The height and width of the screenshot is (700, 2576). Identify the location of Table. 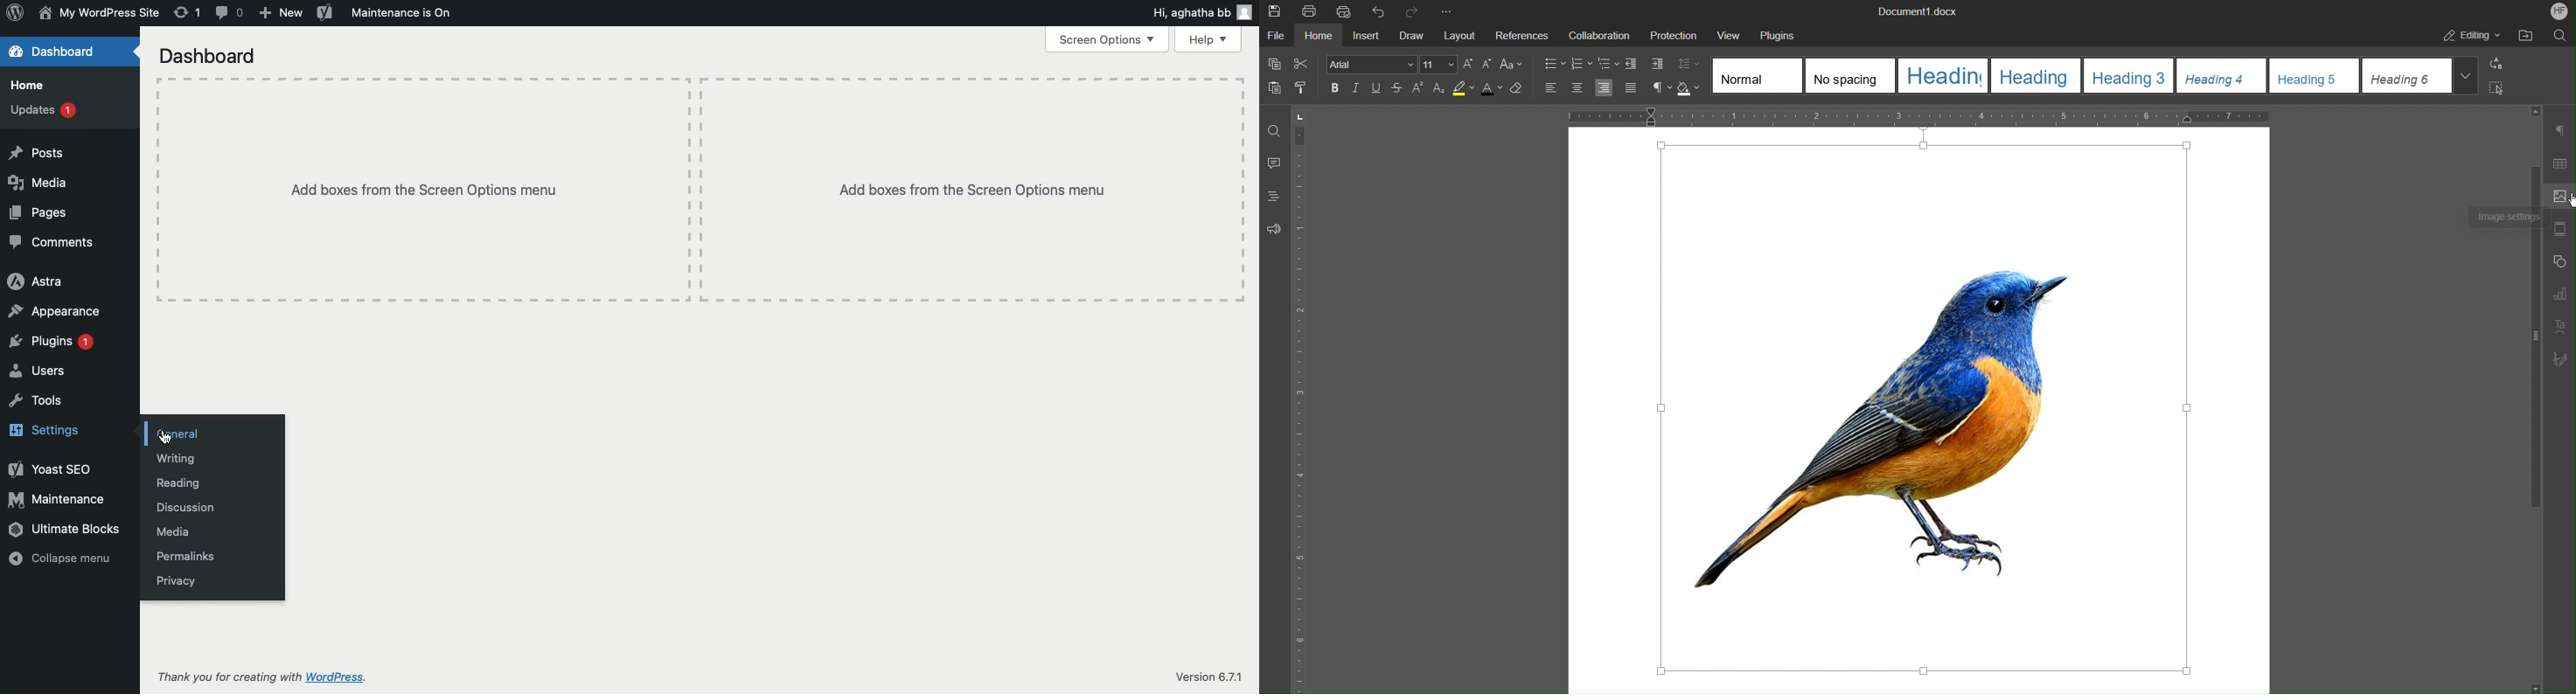
(2560, 162).